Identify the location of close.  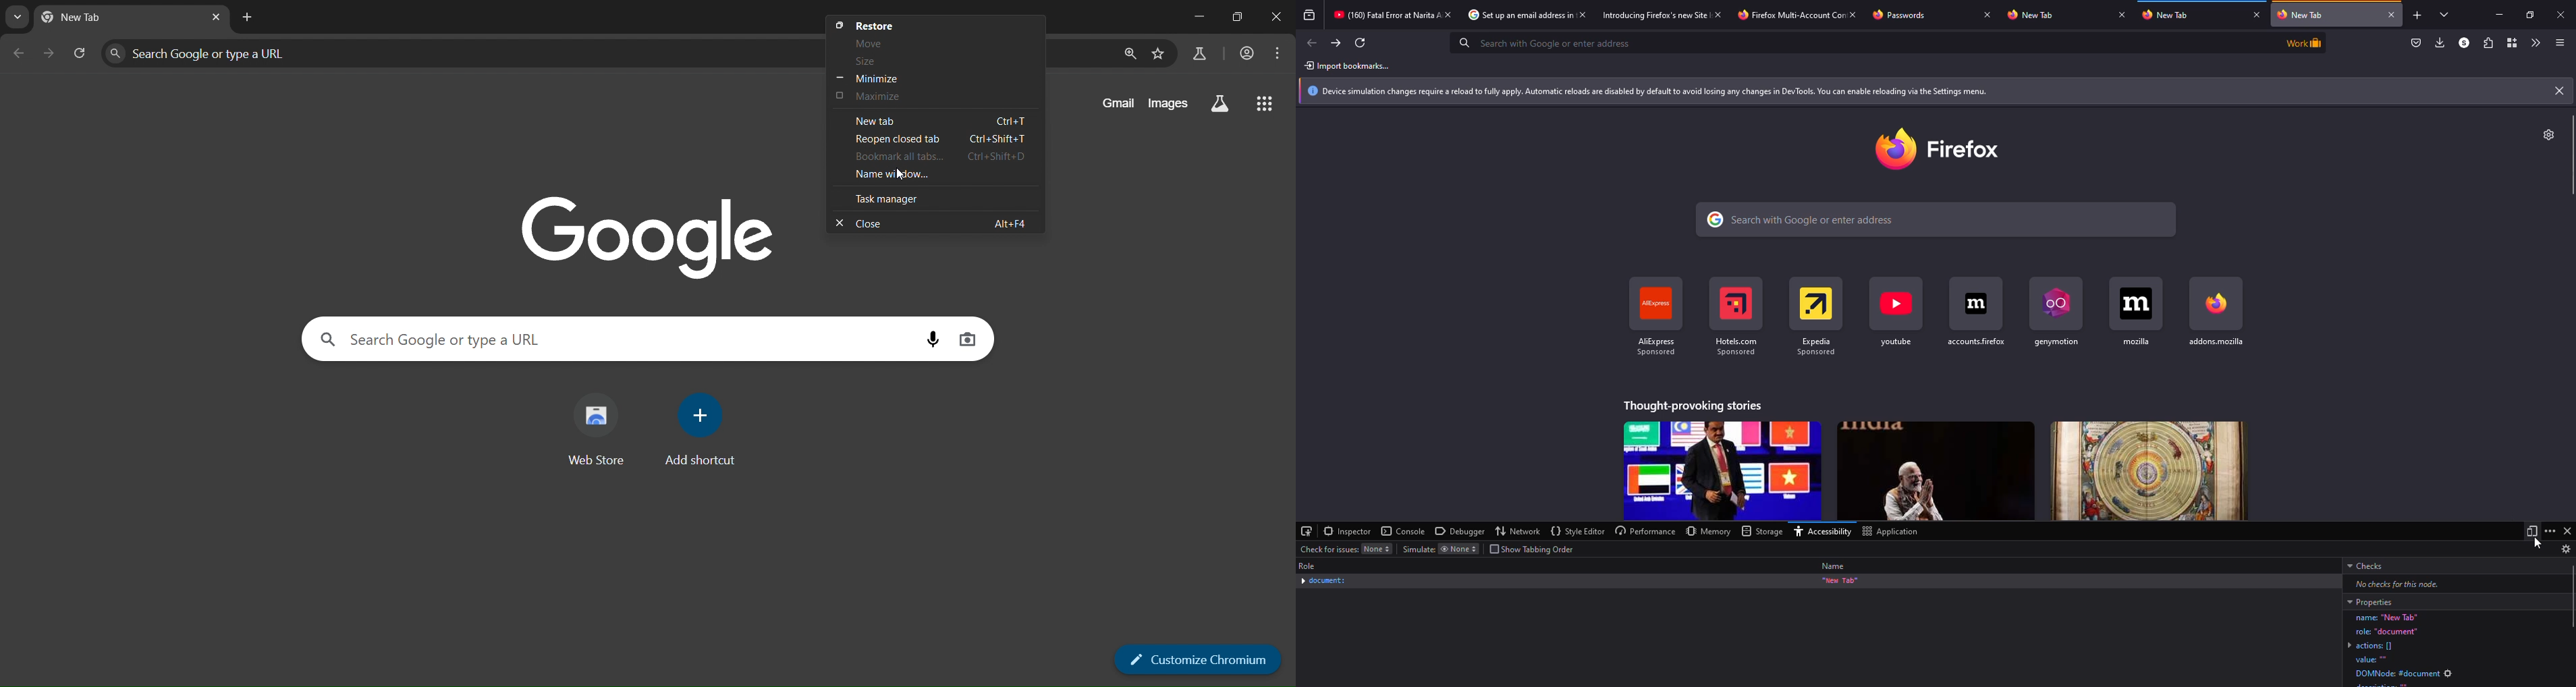
(1717, 14).